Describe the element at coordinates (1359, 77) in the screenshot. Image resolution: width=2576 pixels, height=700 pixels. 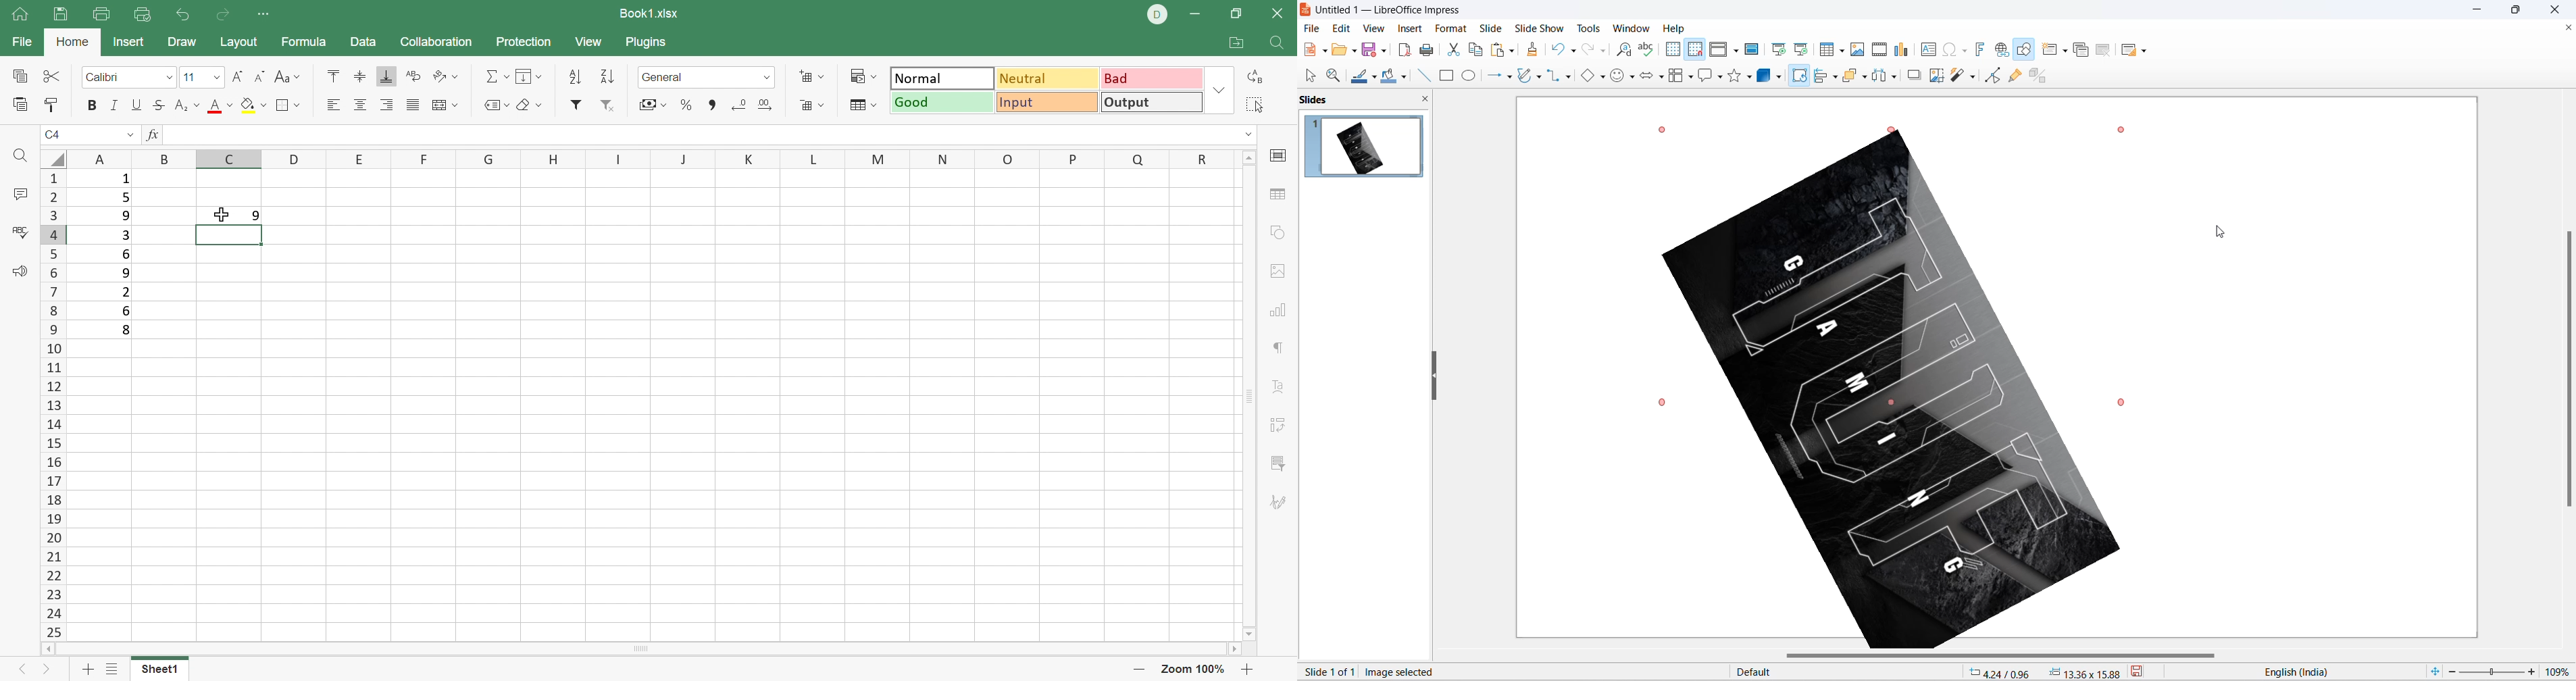
I see `line color` at that location.